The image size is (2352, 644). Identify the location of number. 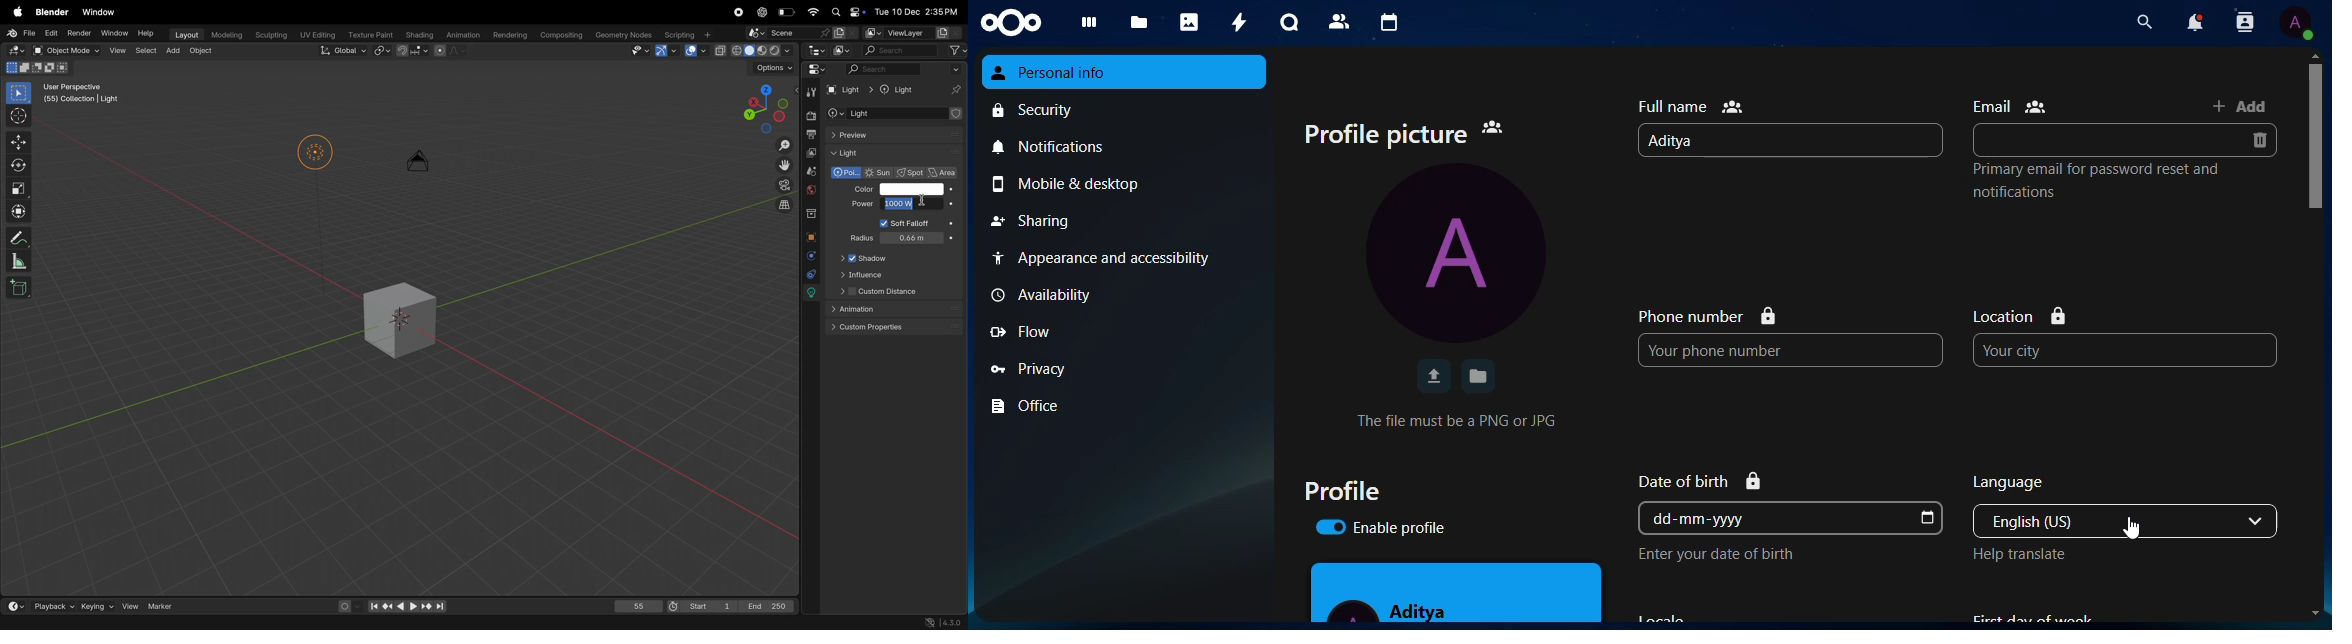
(1746, 350).